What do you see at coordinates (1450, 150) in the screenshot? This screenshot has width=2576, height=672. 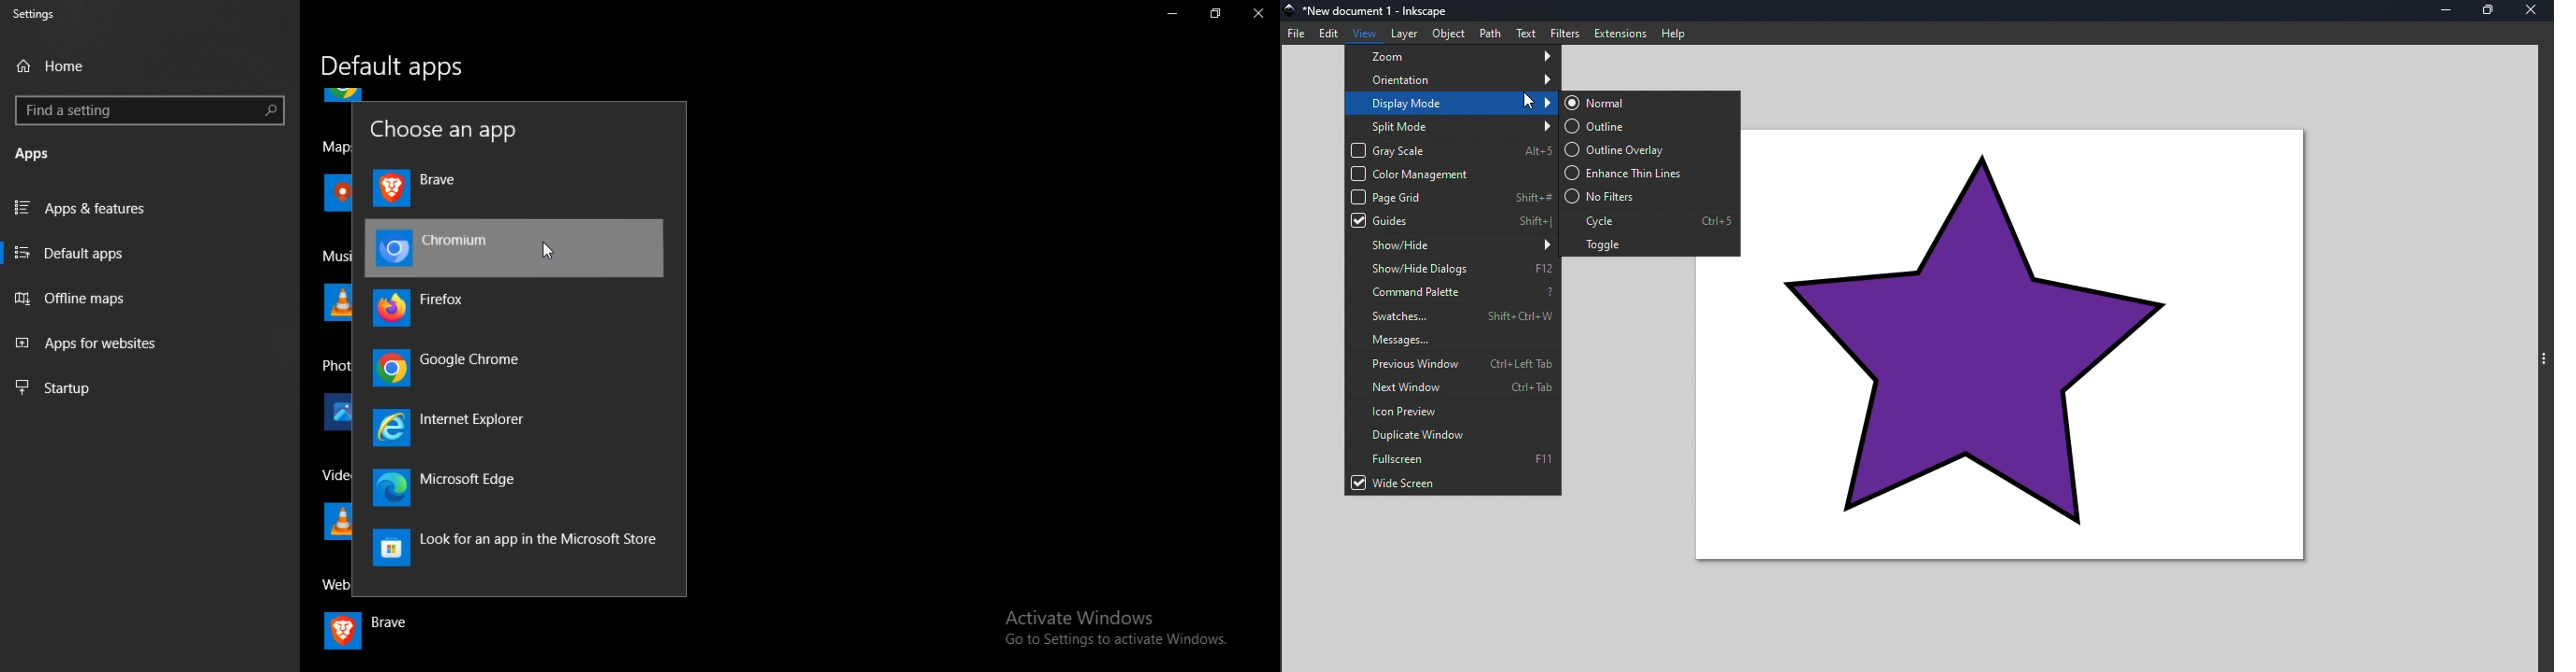 I see `Gray scale` at bounding box center [1450, 150].